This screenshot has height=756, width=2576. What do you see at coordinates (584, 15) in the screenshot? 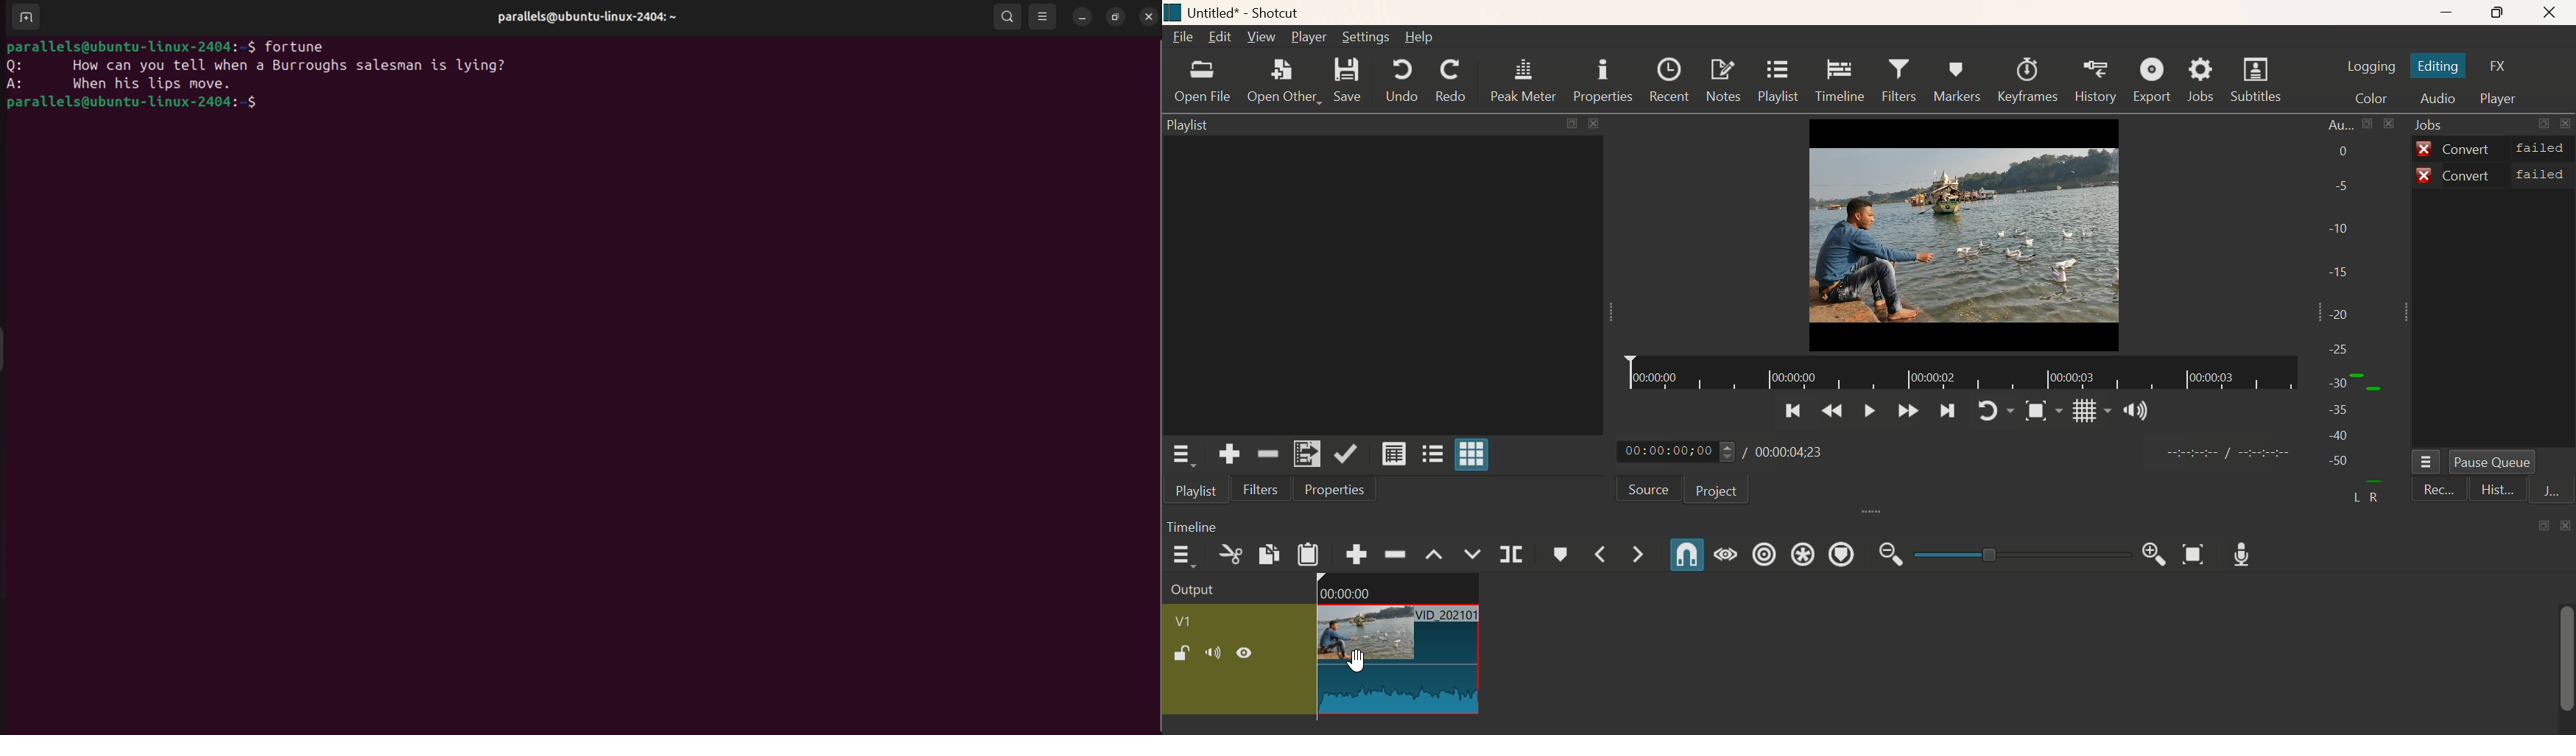
I see `parallels@ubuntu` at bounding box center [584, 15].